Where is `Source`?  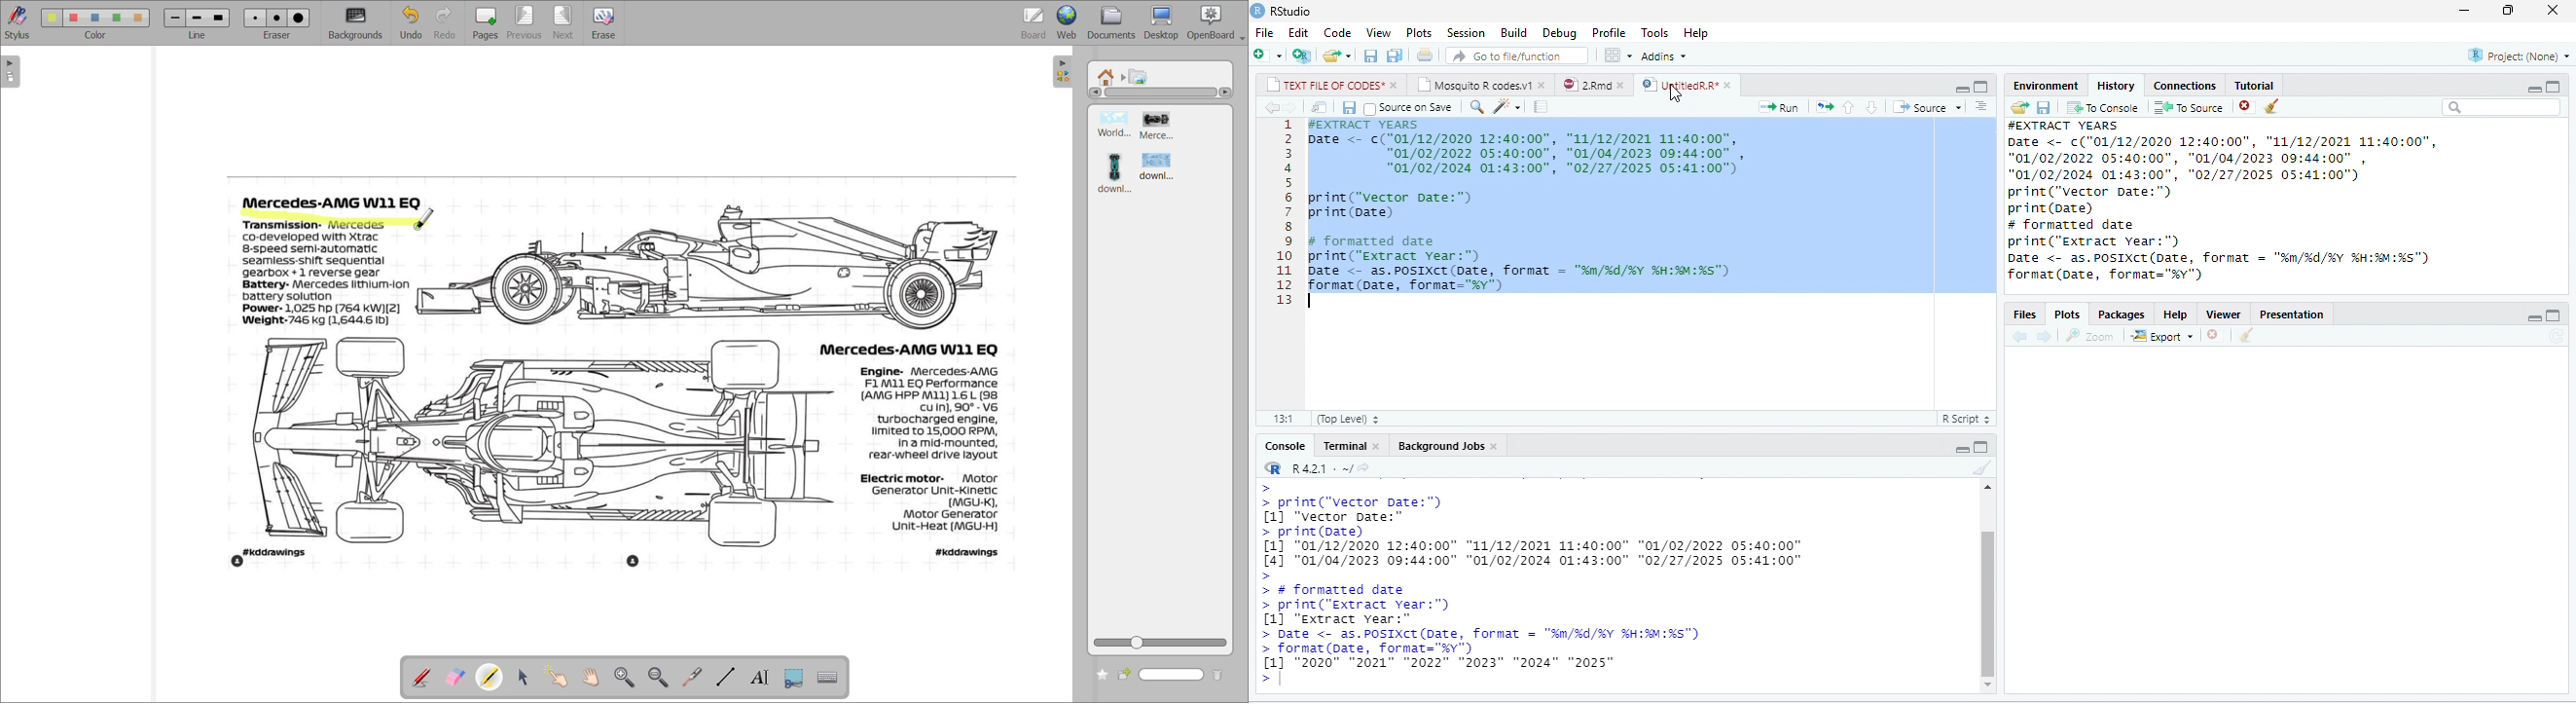 Source is located at coordinates (1928, 107).